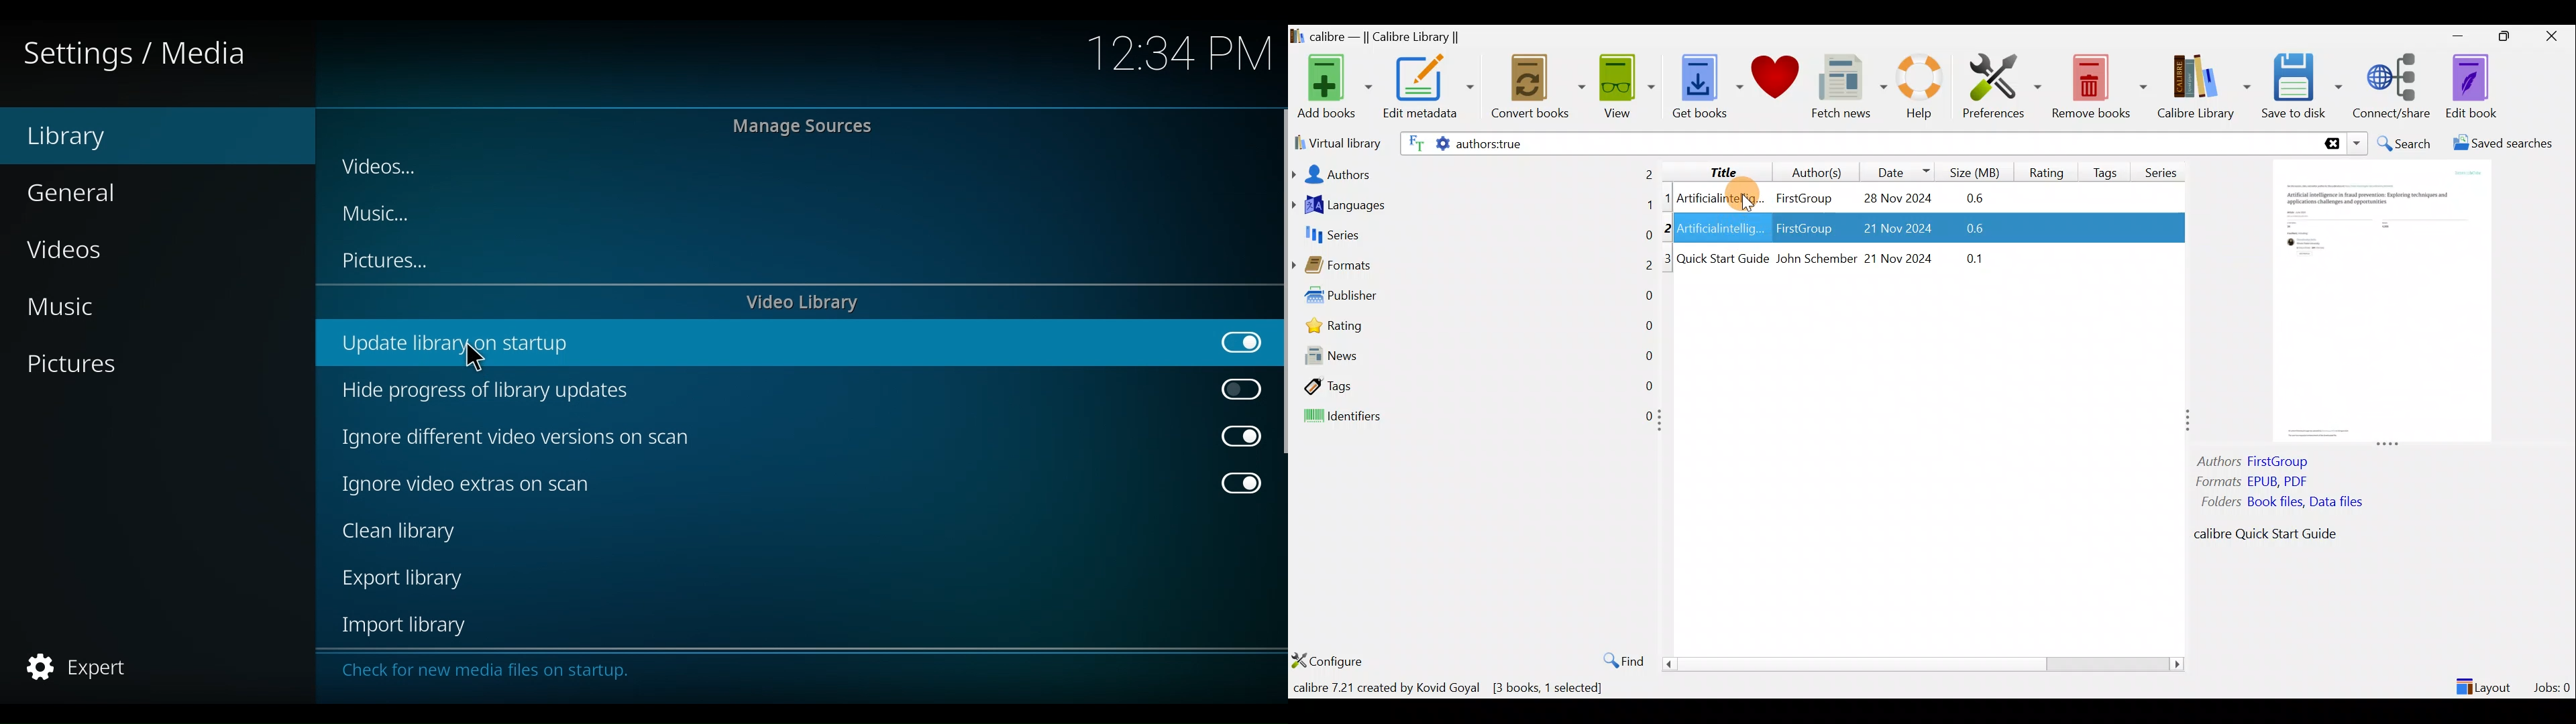 The image size is (2576, 728). What do you see at coordinates (385, 341) in the screenshot?
I see `Update library on startup` at bounding box center [385, 341].